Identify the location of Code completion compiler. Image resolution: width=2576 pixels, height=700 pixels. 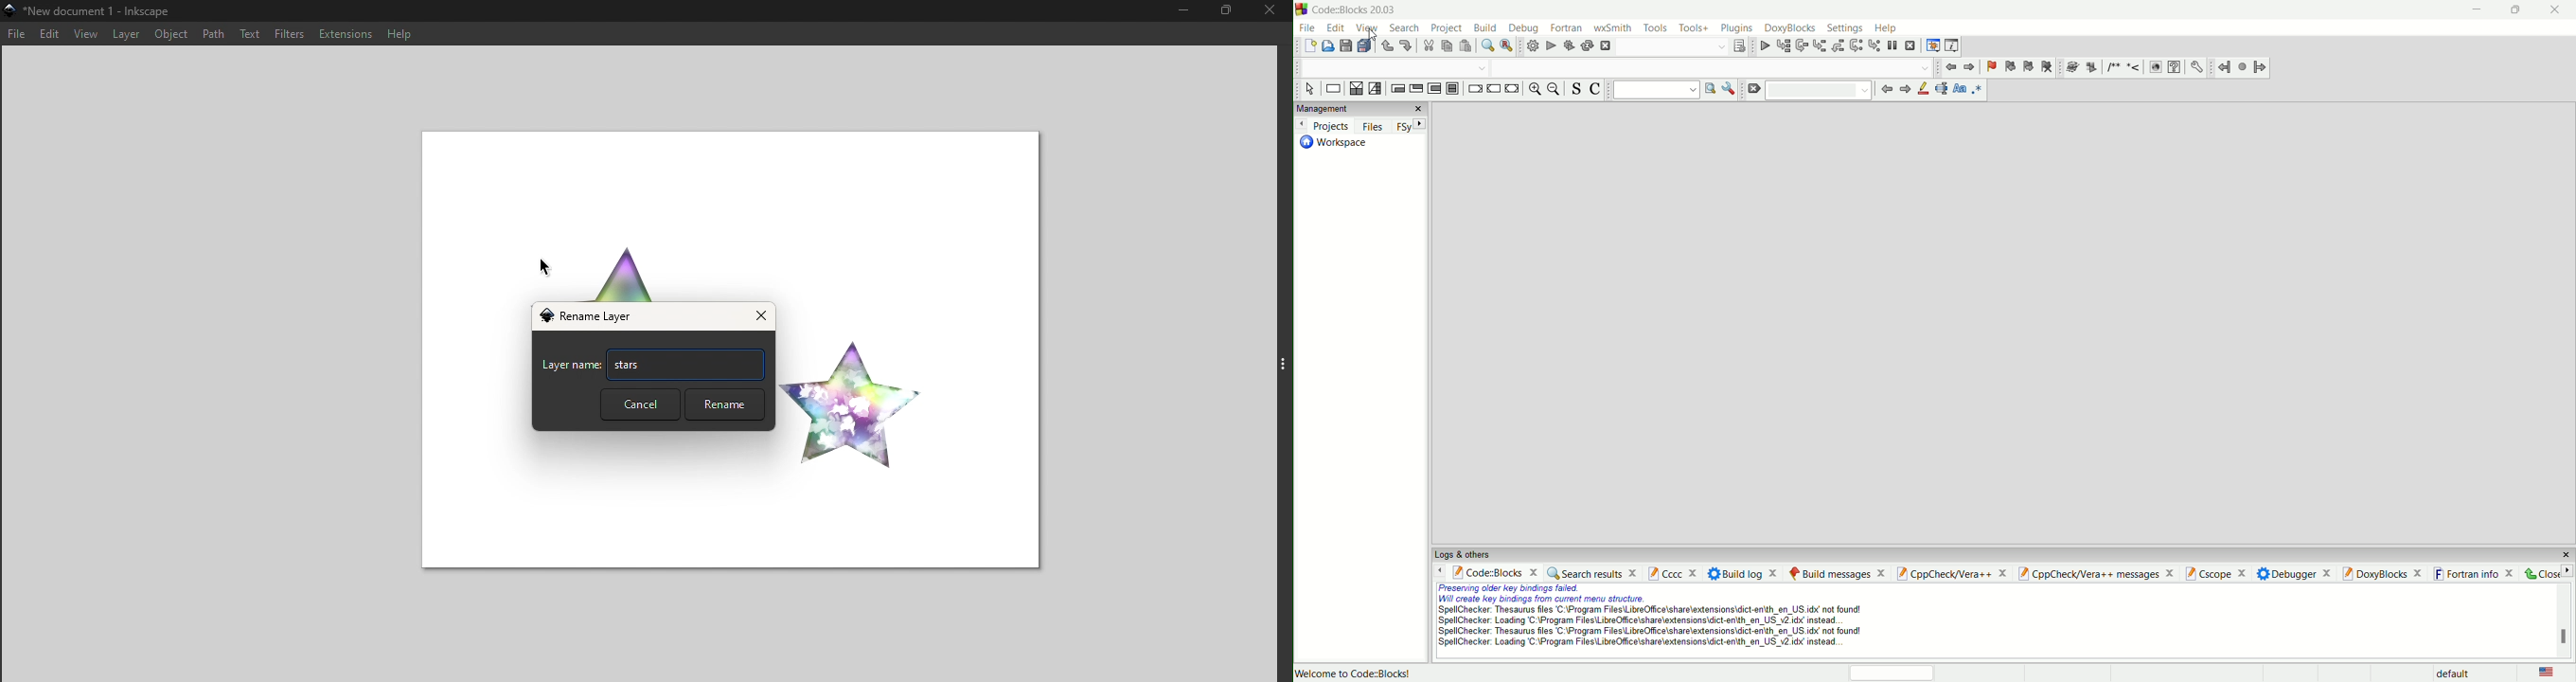
(1713, 69).